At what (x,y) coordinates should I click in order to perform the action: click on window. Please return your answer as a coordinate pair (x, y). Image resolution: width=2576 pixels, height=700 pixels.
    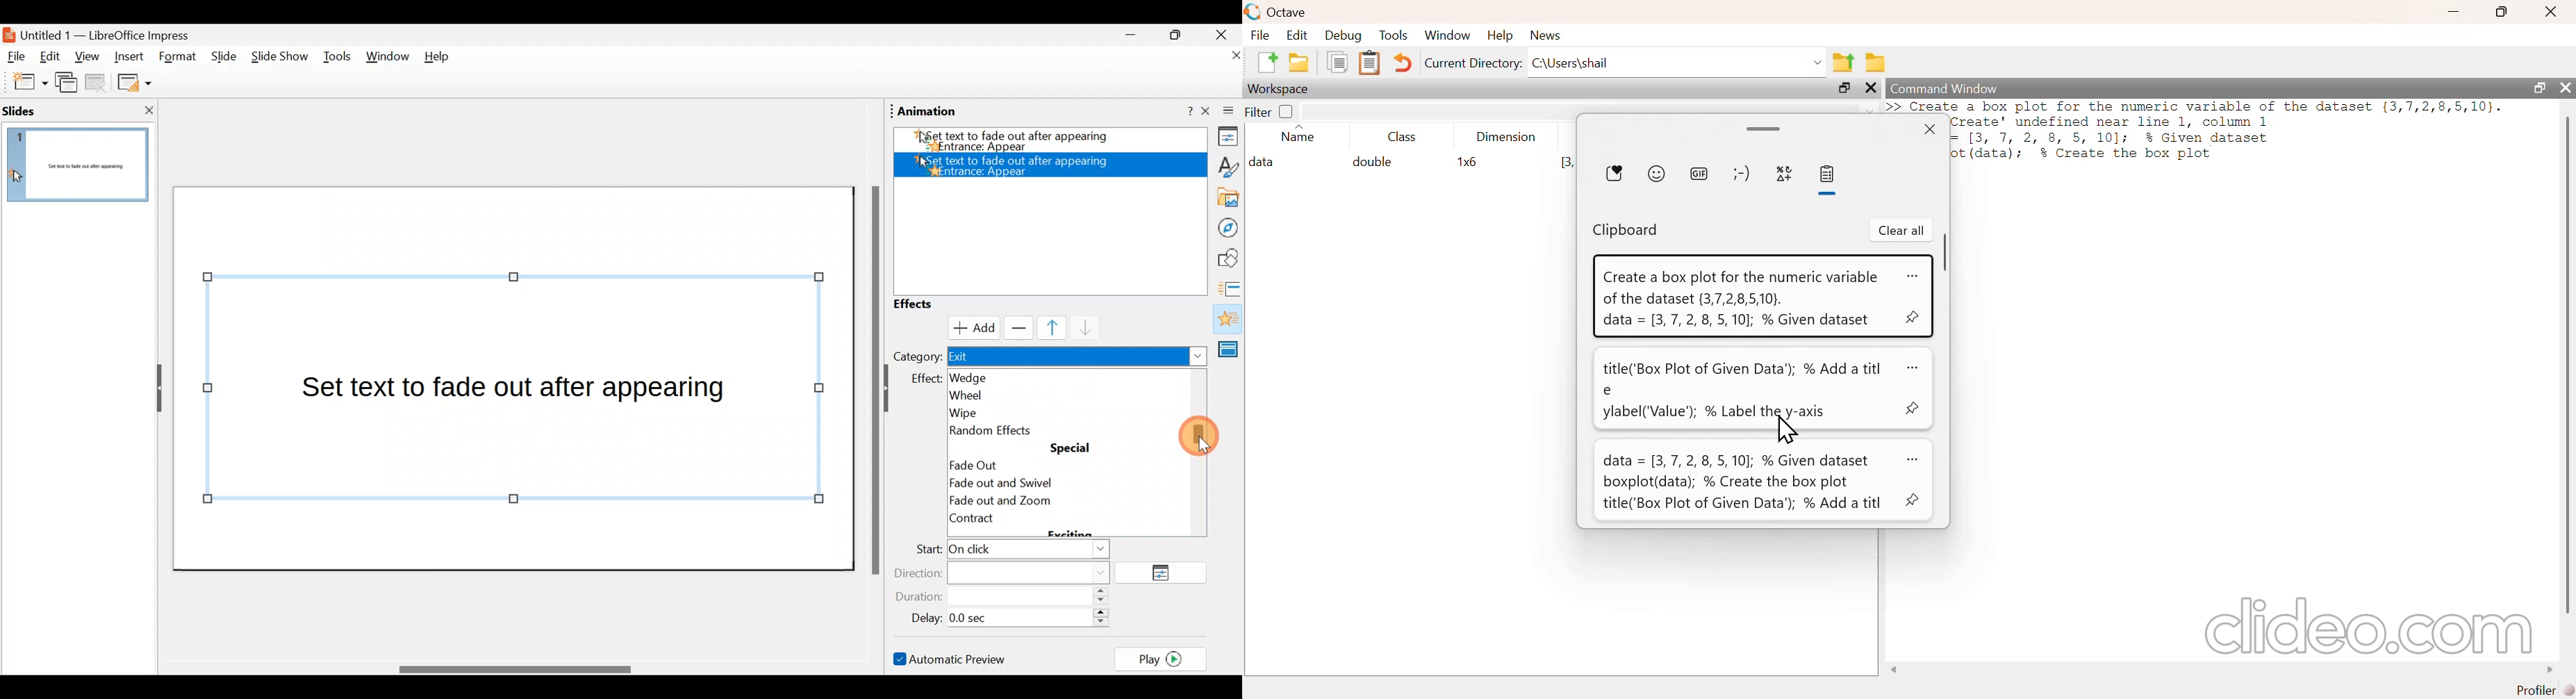
    Looking at the image, I should click on (1448, 33).